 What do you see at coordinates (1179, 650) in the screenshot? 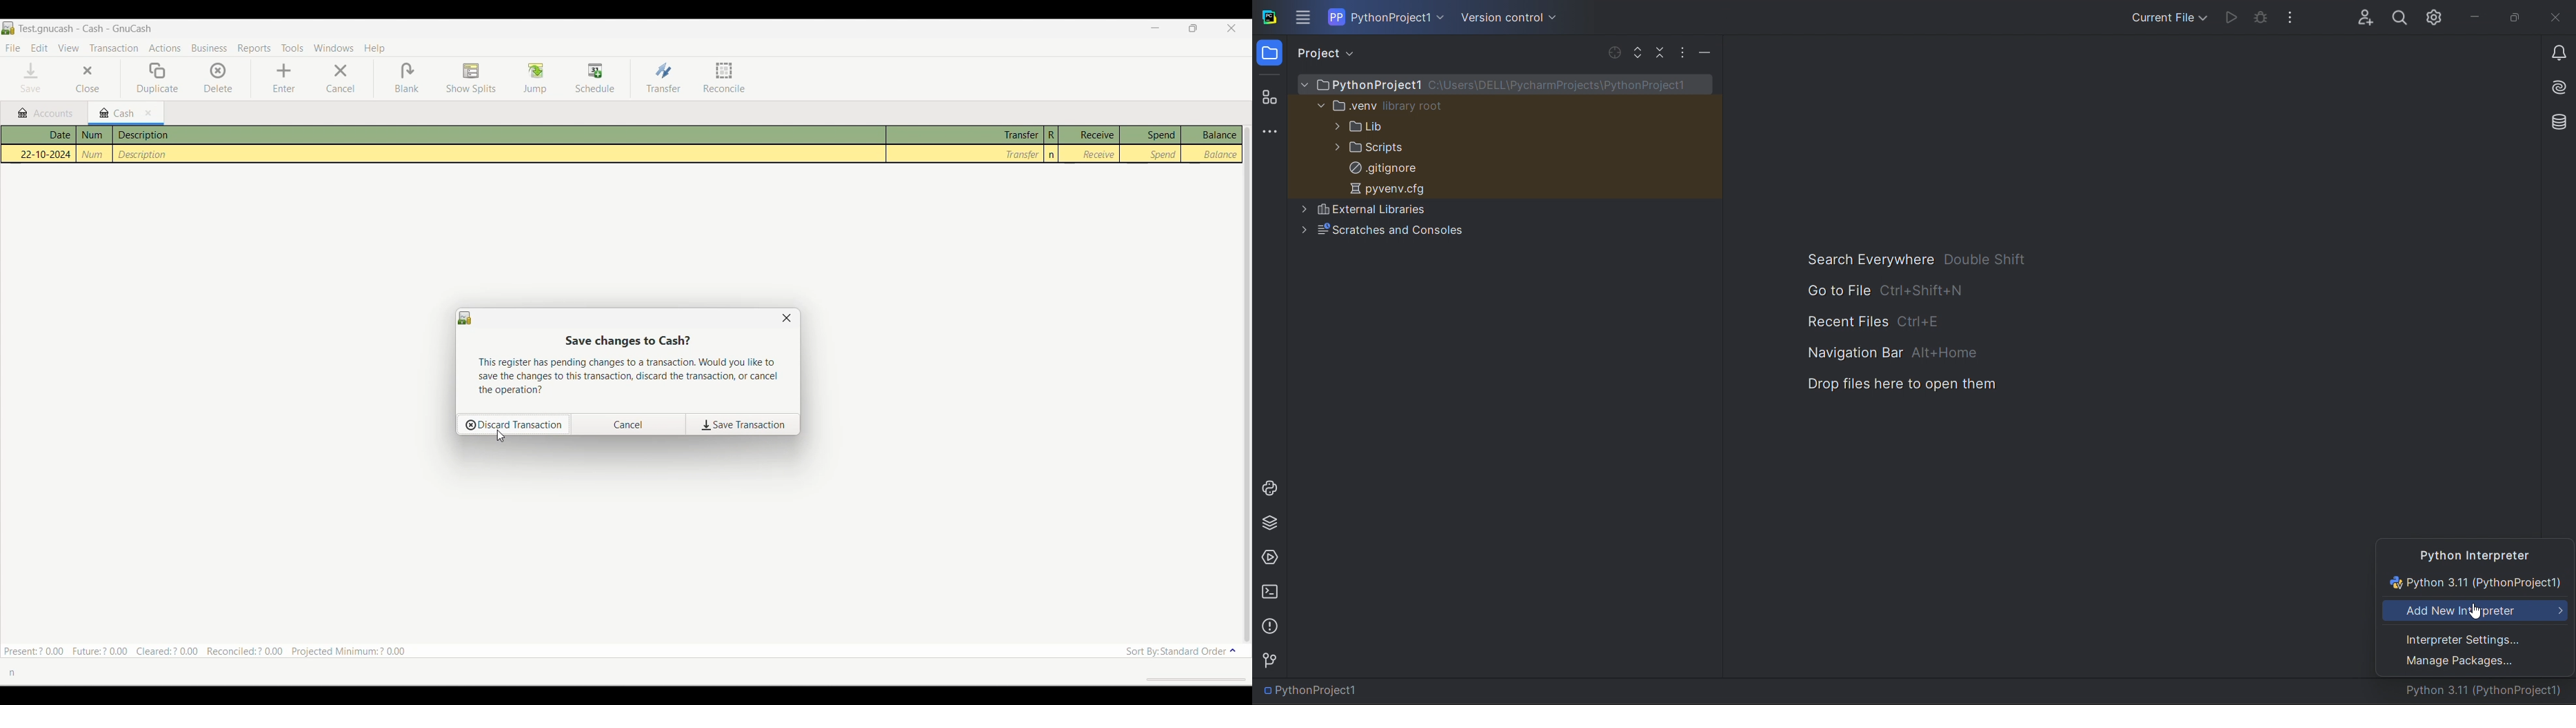
I see `Sort By: Standard order` at bounding box center [1179, 650].